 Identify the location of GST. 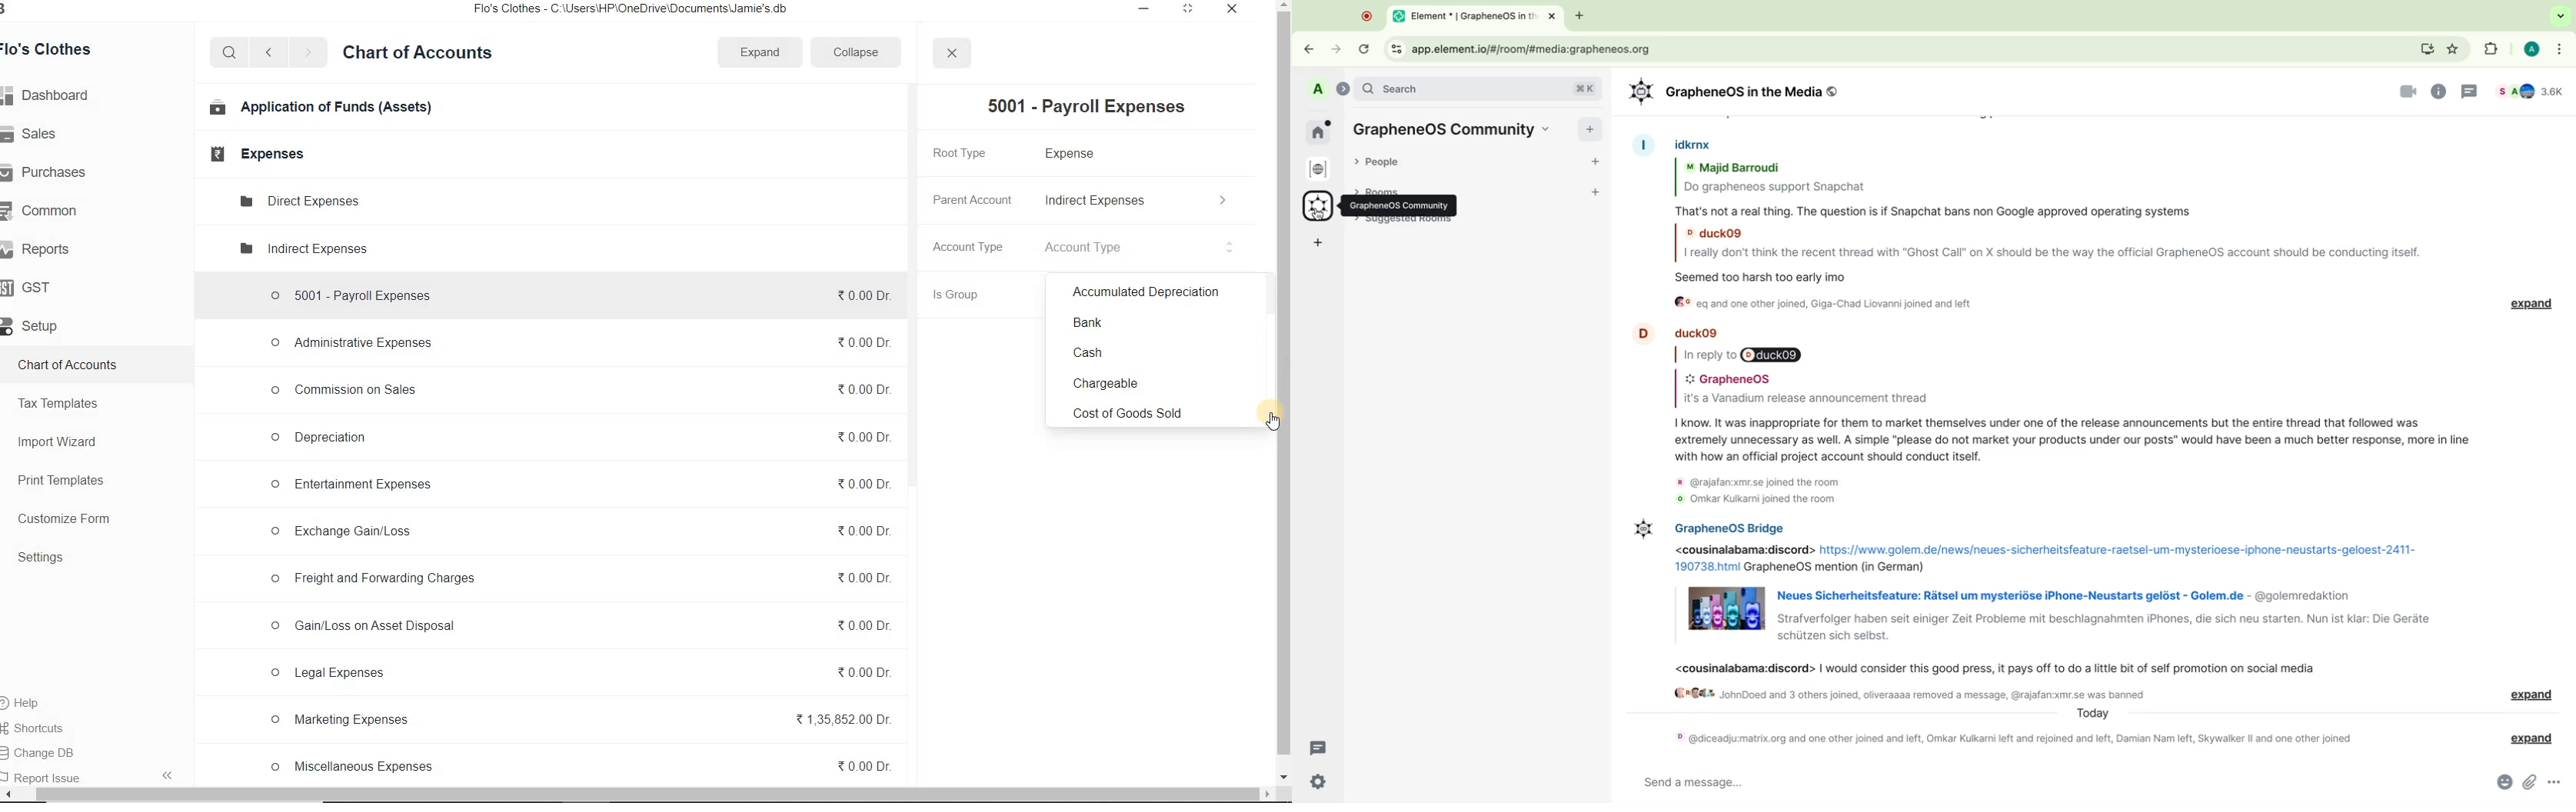
(34, 288).